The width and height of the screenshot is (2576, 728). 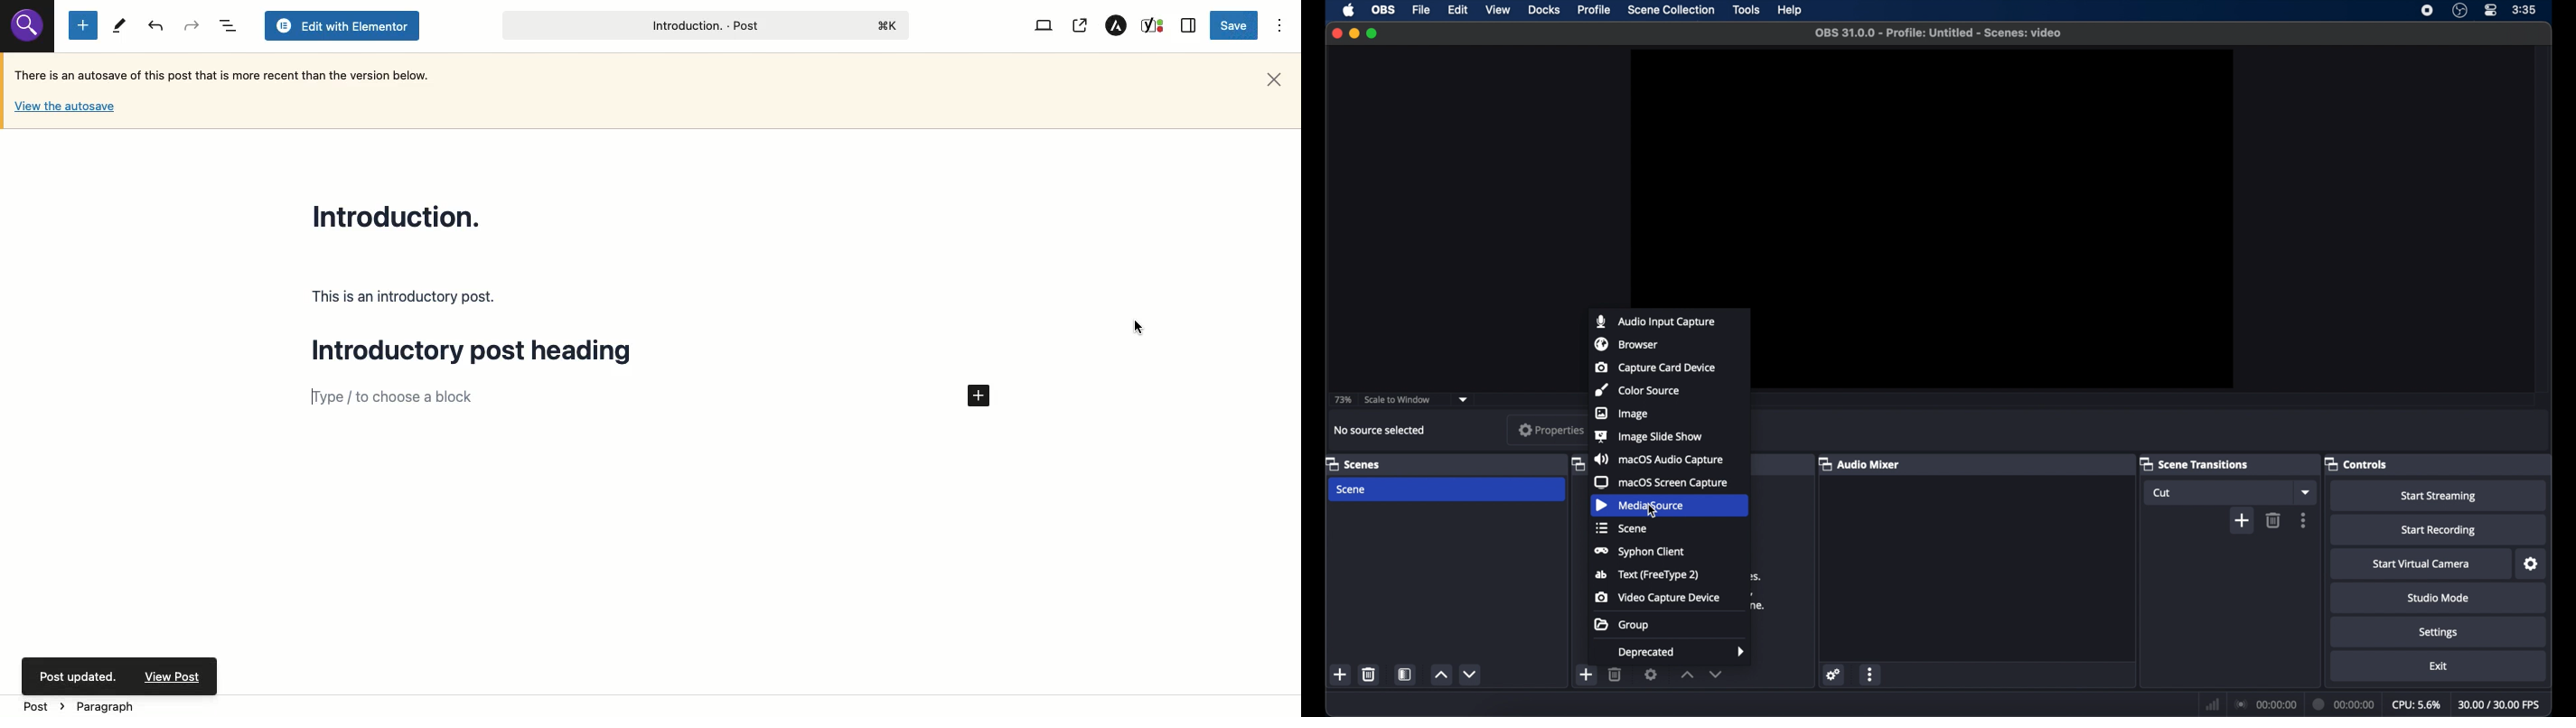 I want to click on tools, so click(x=1746, y=9).